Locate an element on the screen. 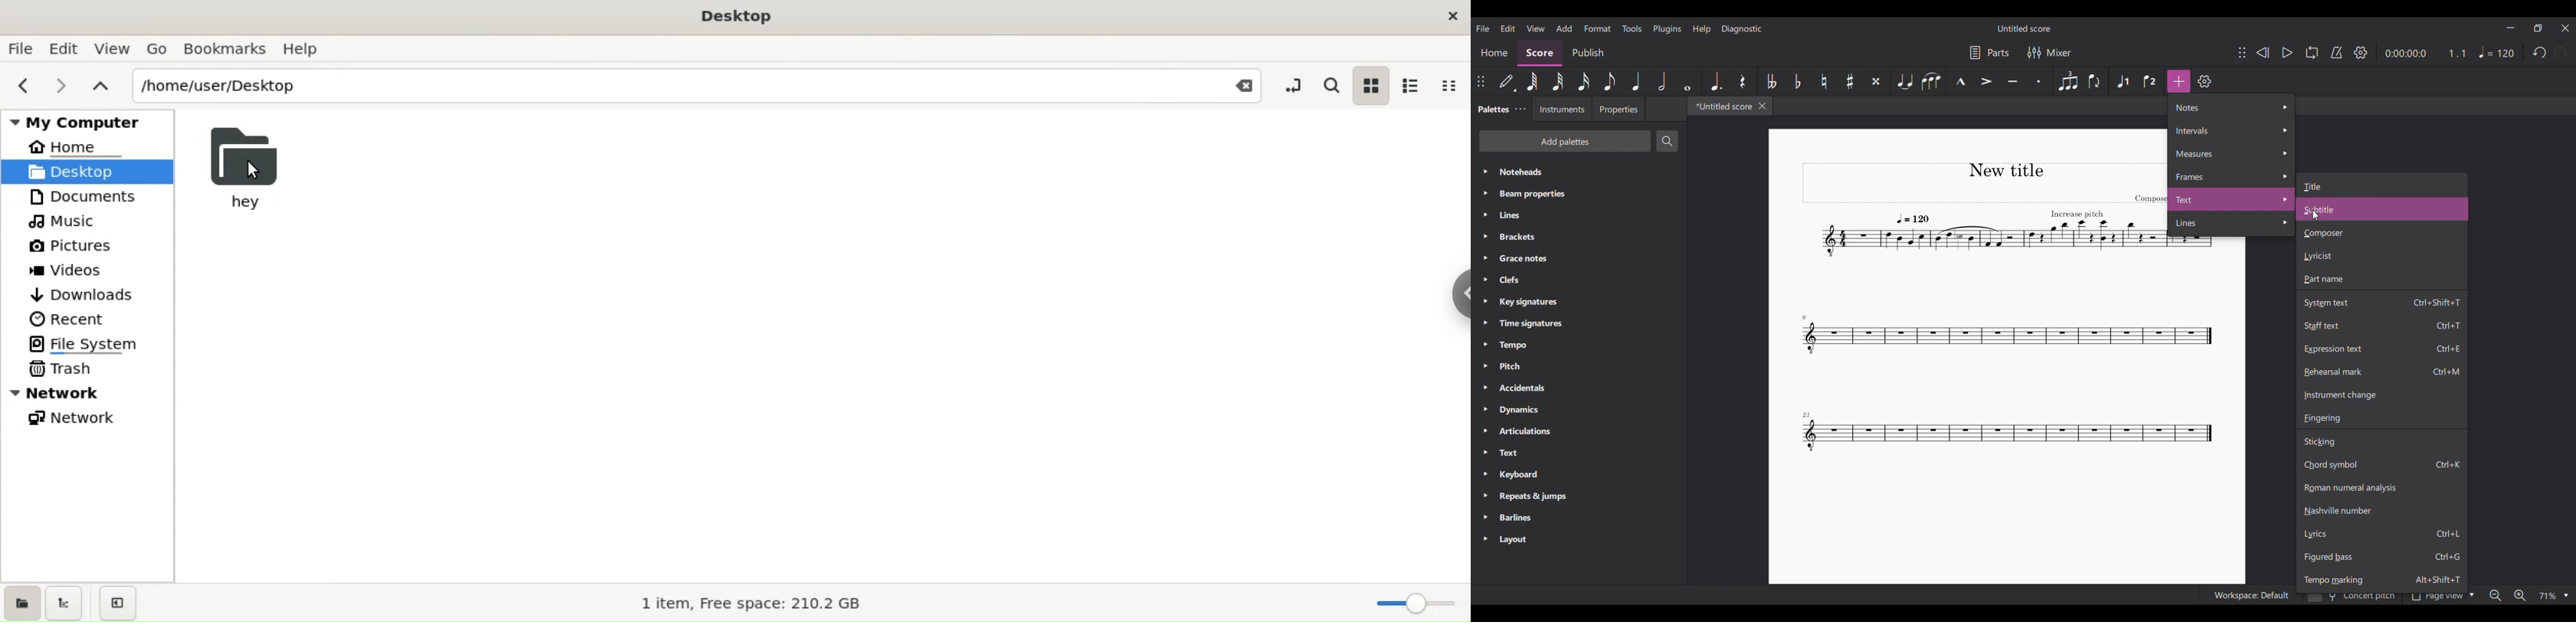 This screenshot has width=2576, height=644. Home section is located at coordinates (1494, 53).